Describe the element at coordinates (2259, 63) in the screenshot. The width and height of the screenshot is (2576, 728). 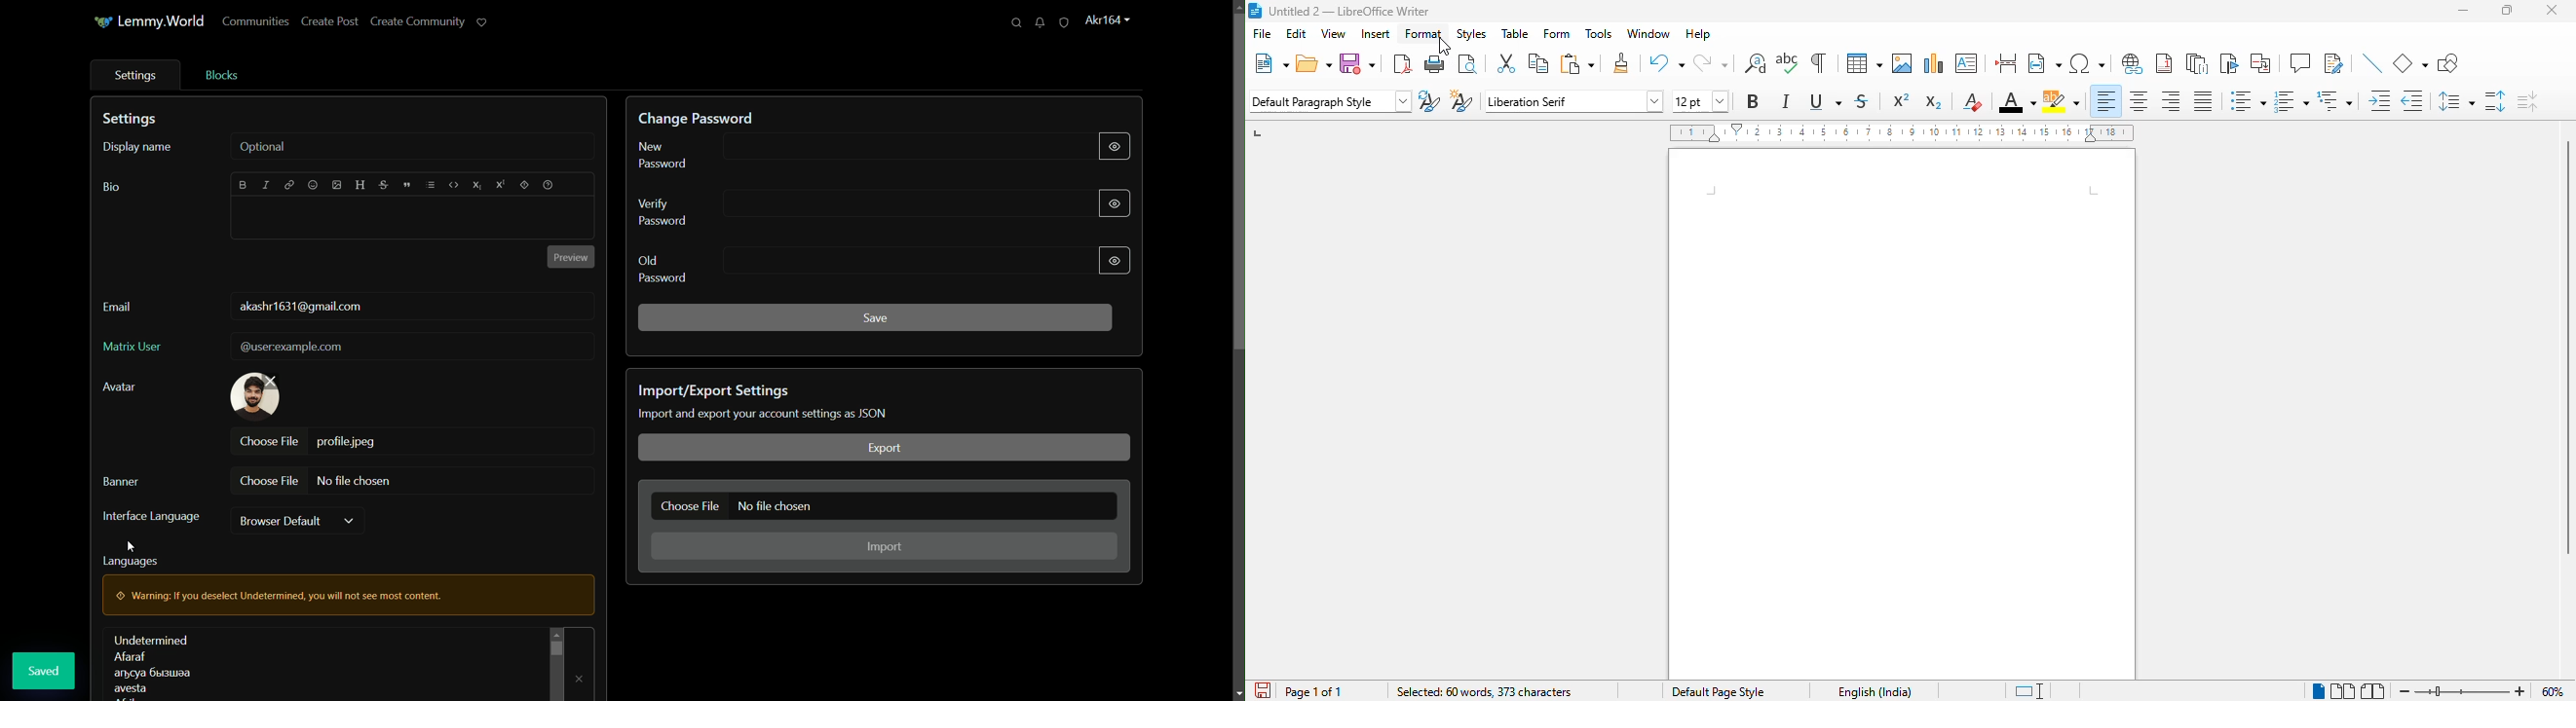
I see `insert cross-reference` at that location.